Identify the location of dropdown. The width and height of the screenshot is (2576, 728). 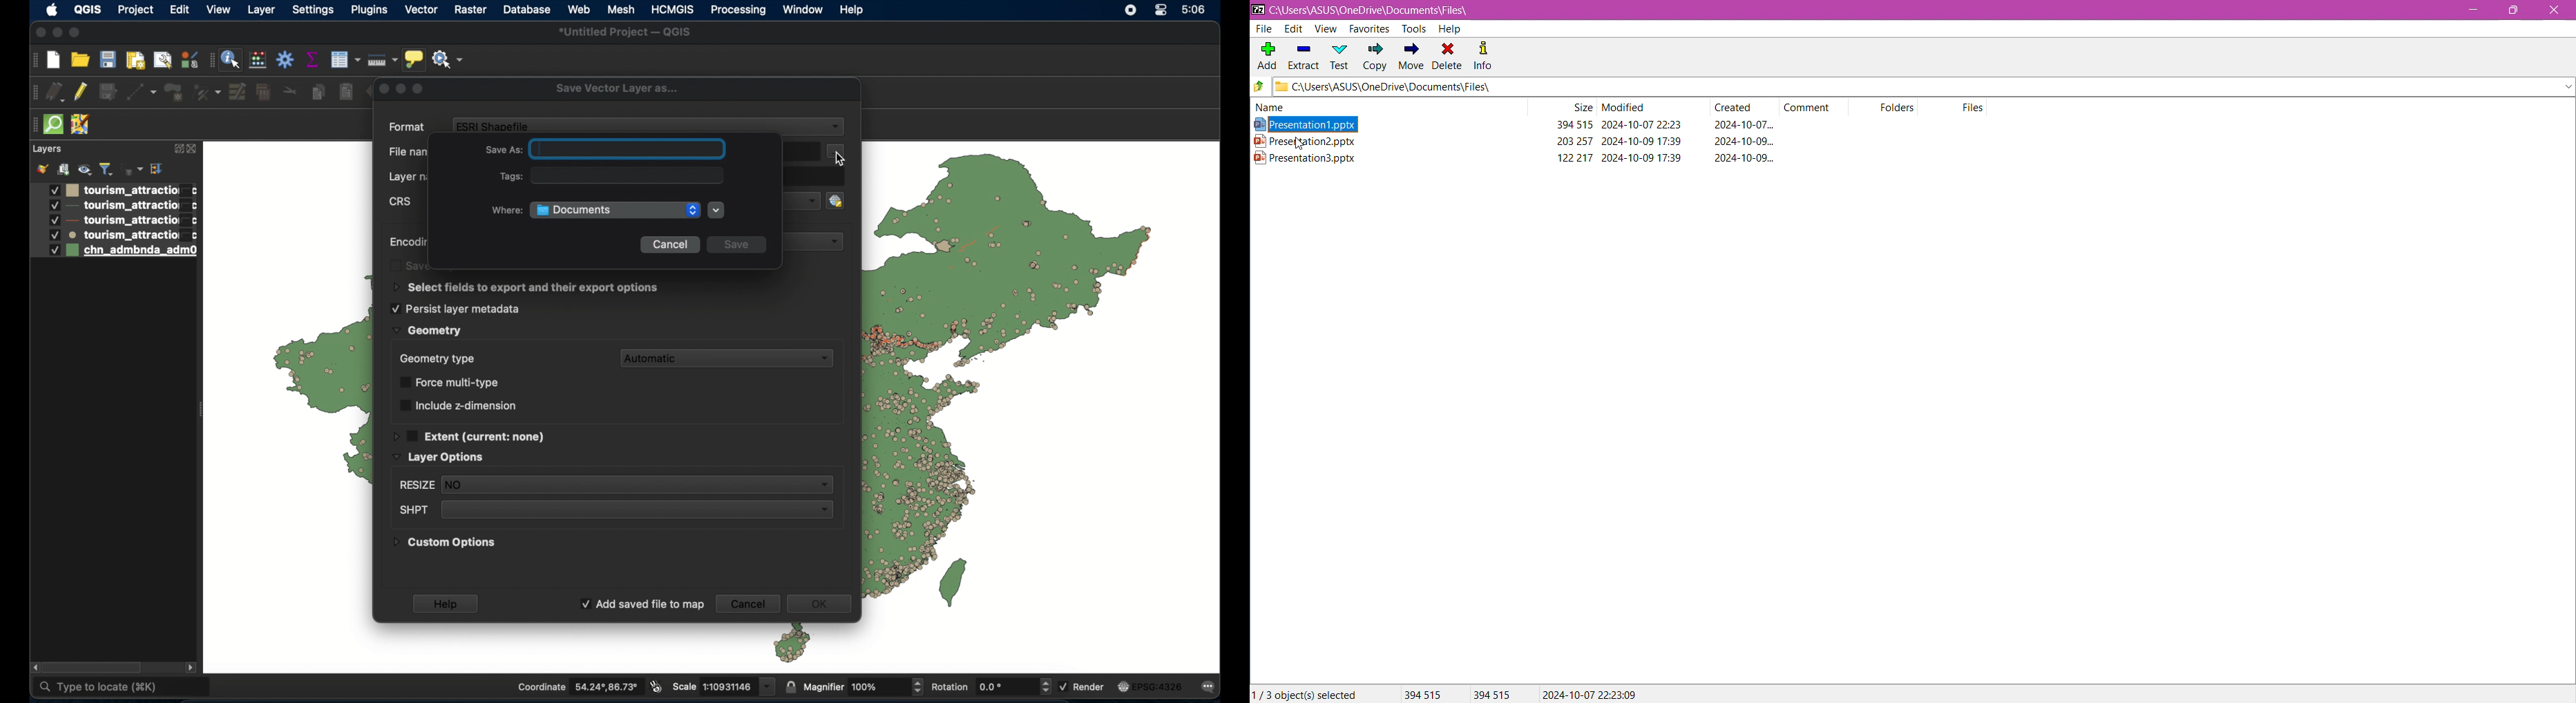
(836, 128).